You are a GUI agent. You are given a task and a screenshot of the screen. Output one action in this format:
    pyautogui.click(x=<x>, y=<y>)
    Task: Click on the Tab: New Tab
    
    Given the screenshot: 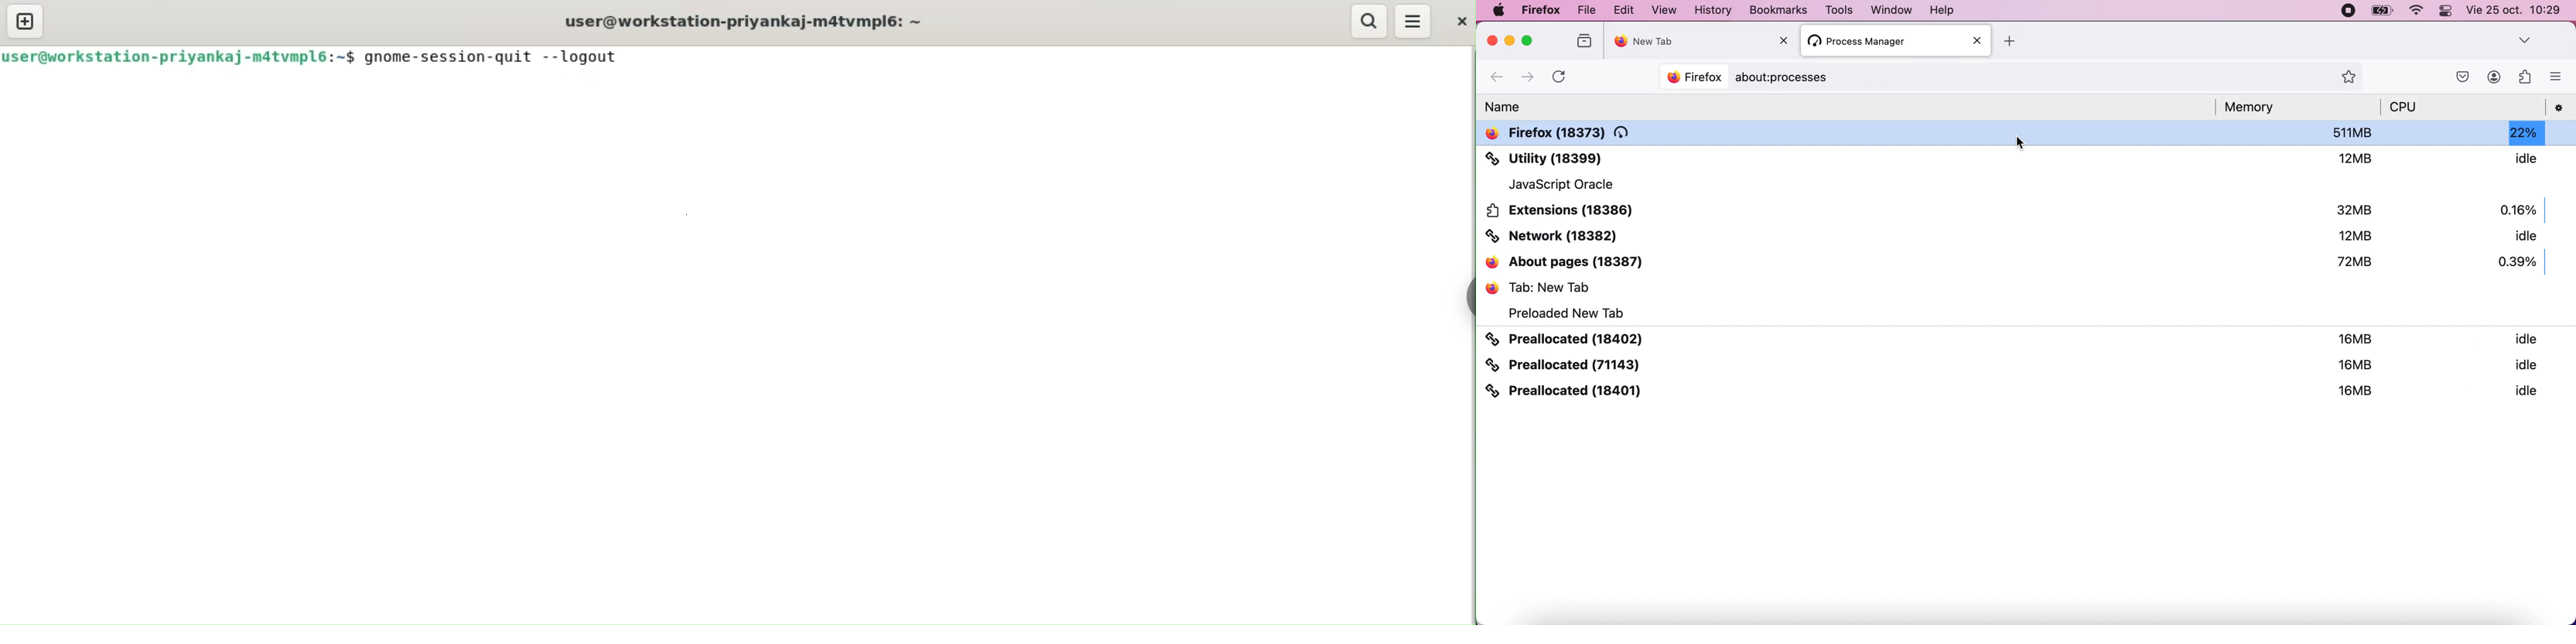 What is the action you would take?
    pyautogui.click(x=2027, y=286)
    